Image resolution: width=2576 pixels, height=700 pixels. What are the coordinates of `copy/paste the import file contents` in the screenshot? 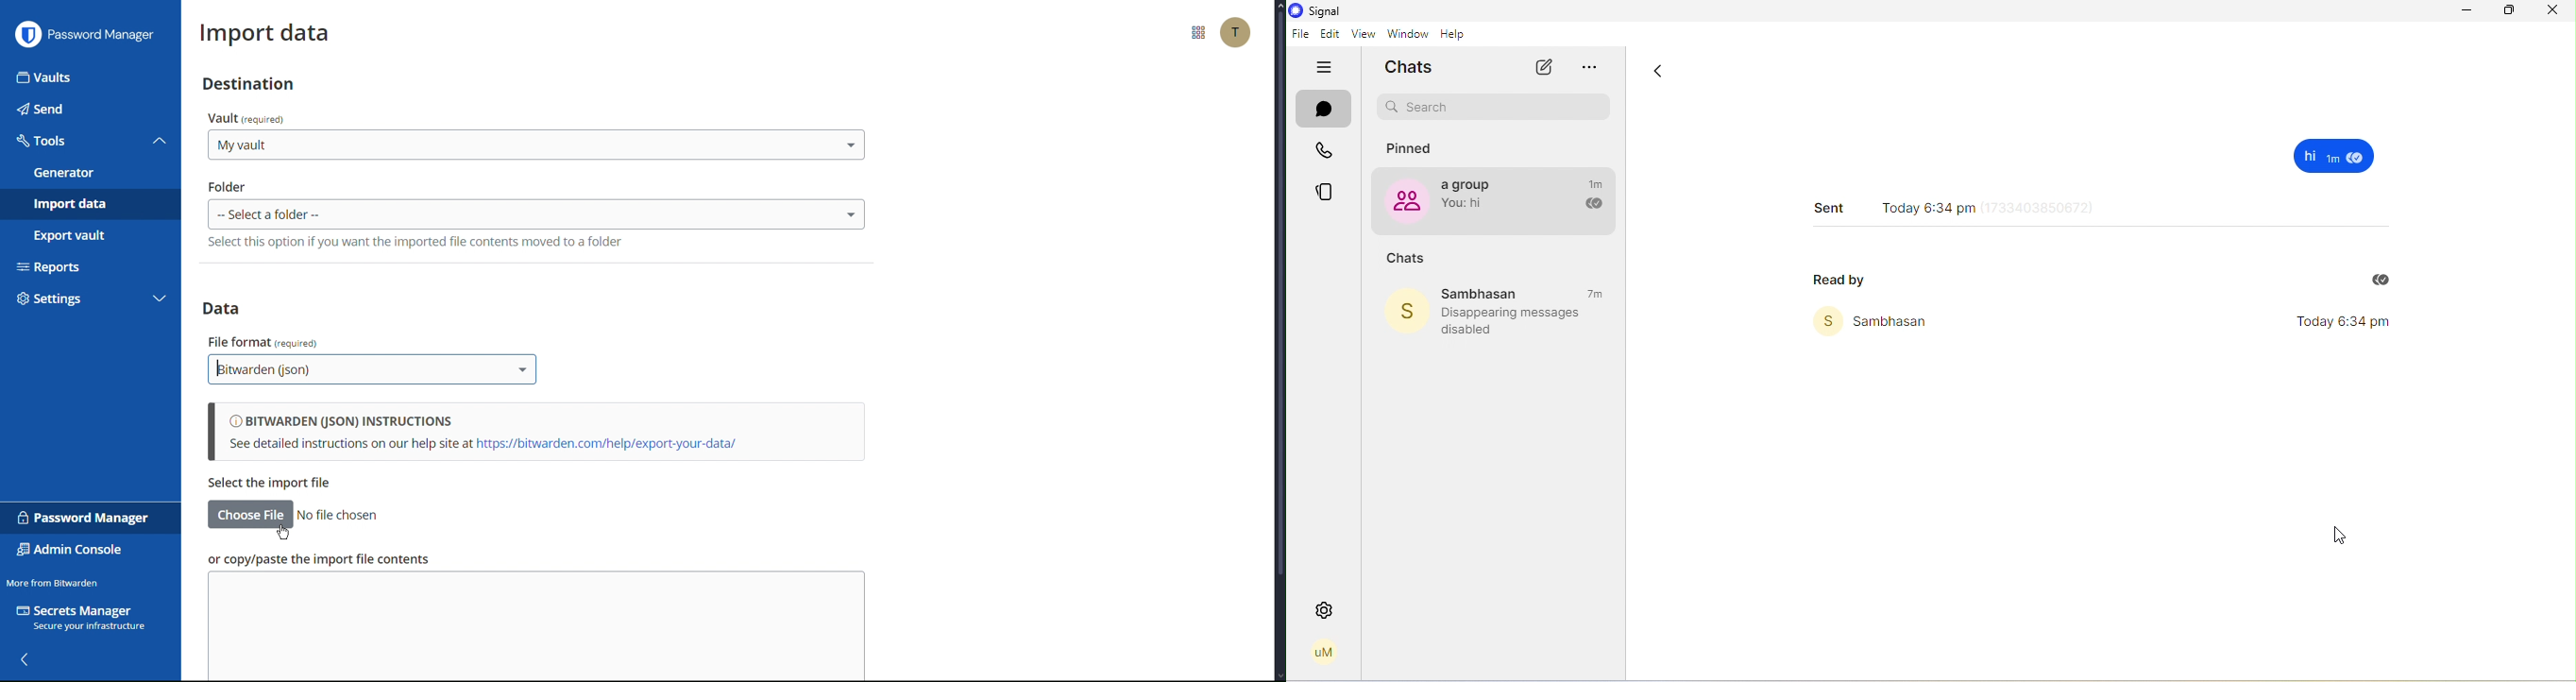 It's located at (534, 627).